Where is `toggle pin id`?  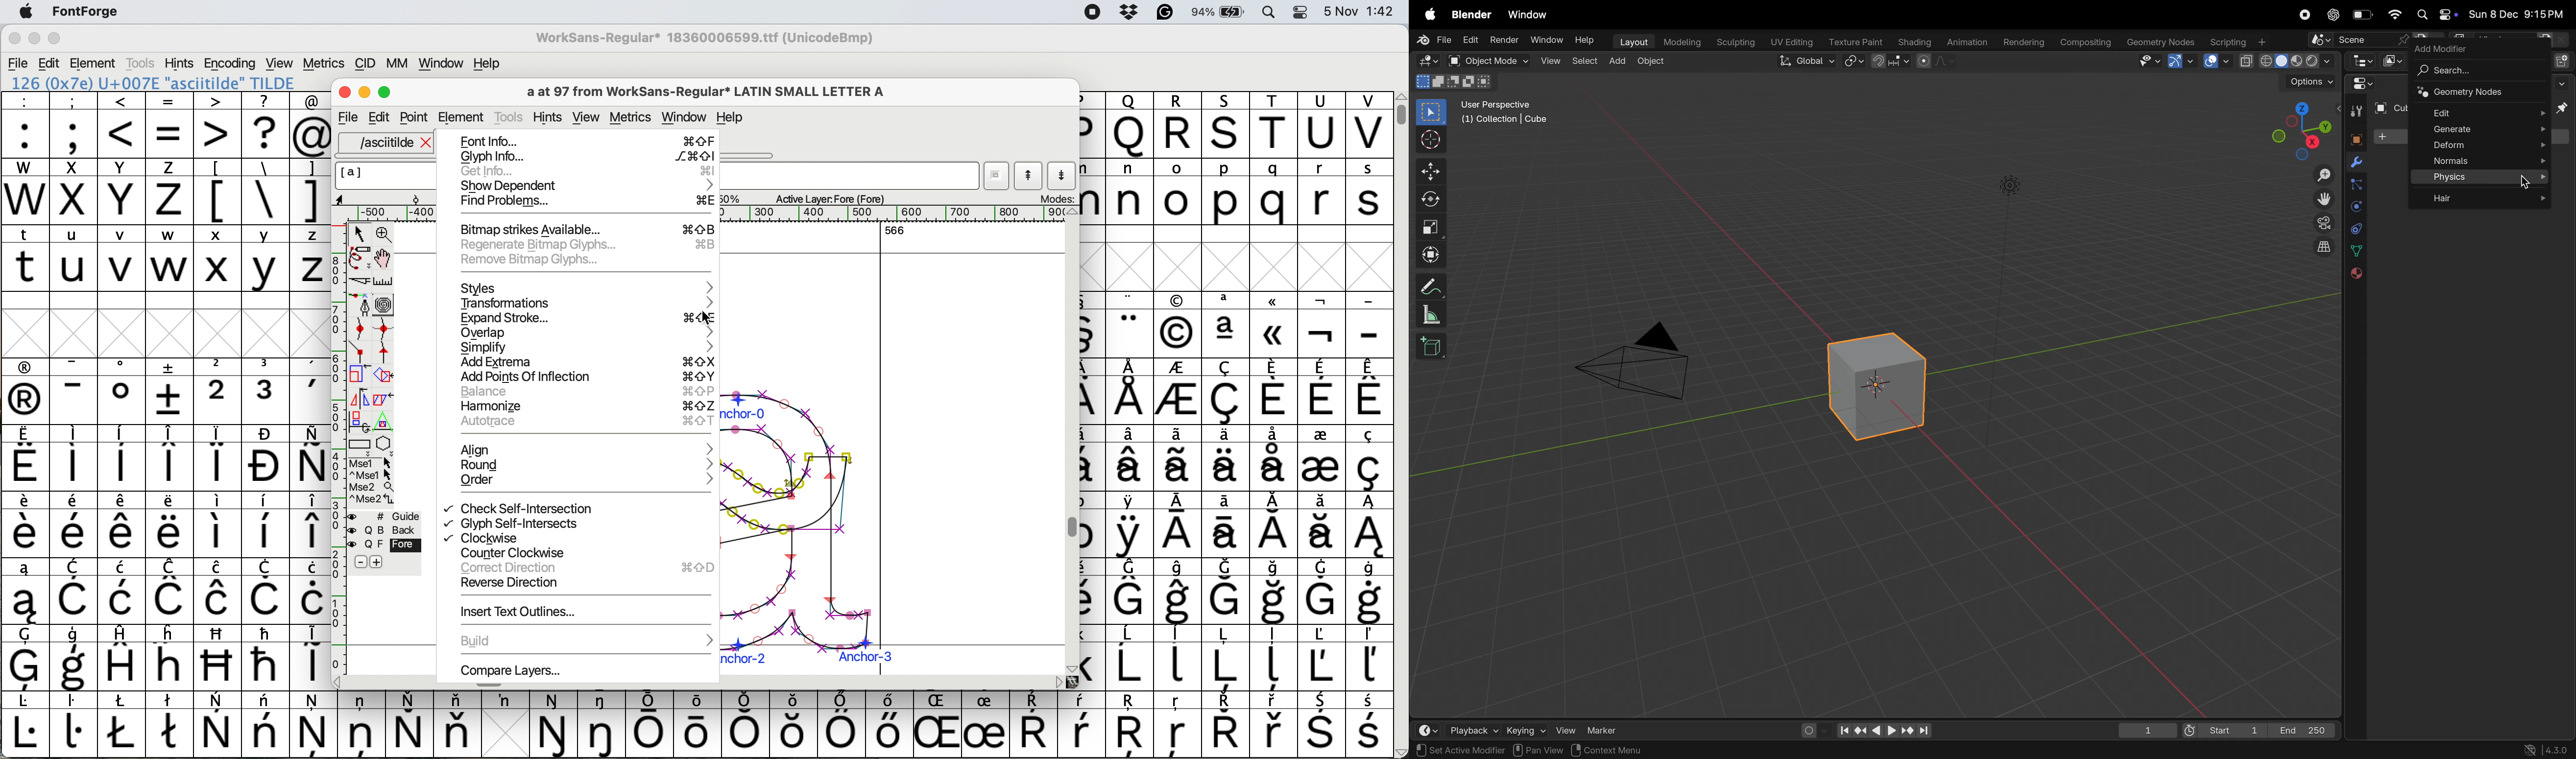
toggle pin id is located at coordinates (2563, 110).